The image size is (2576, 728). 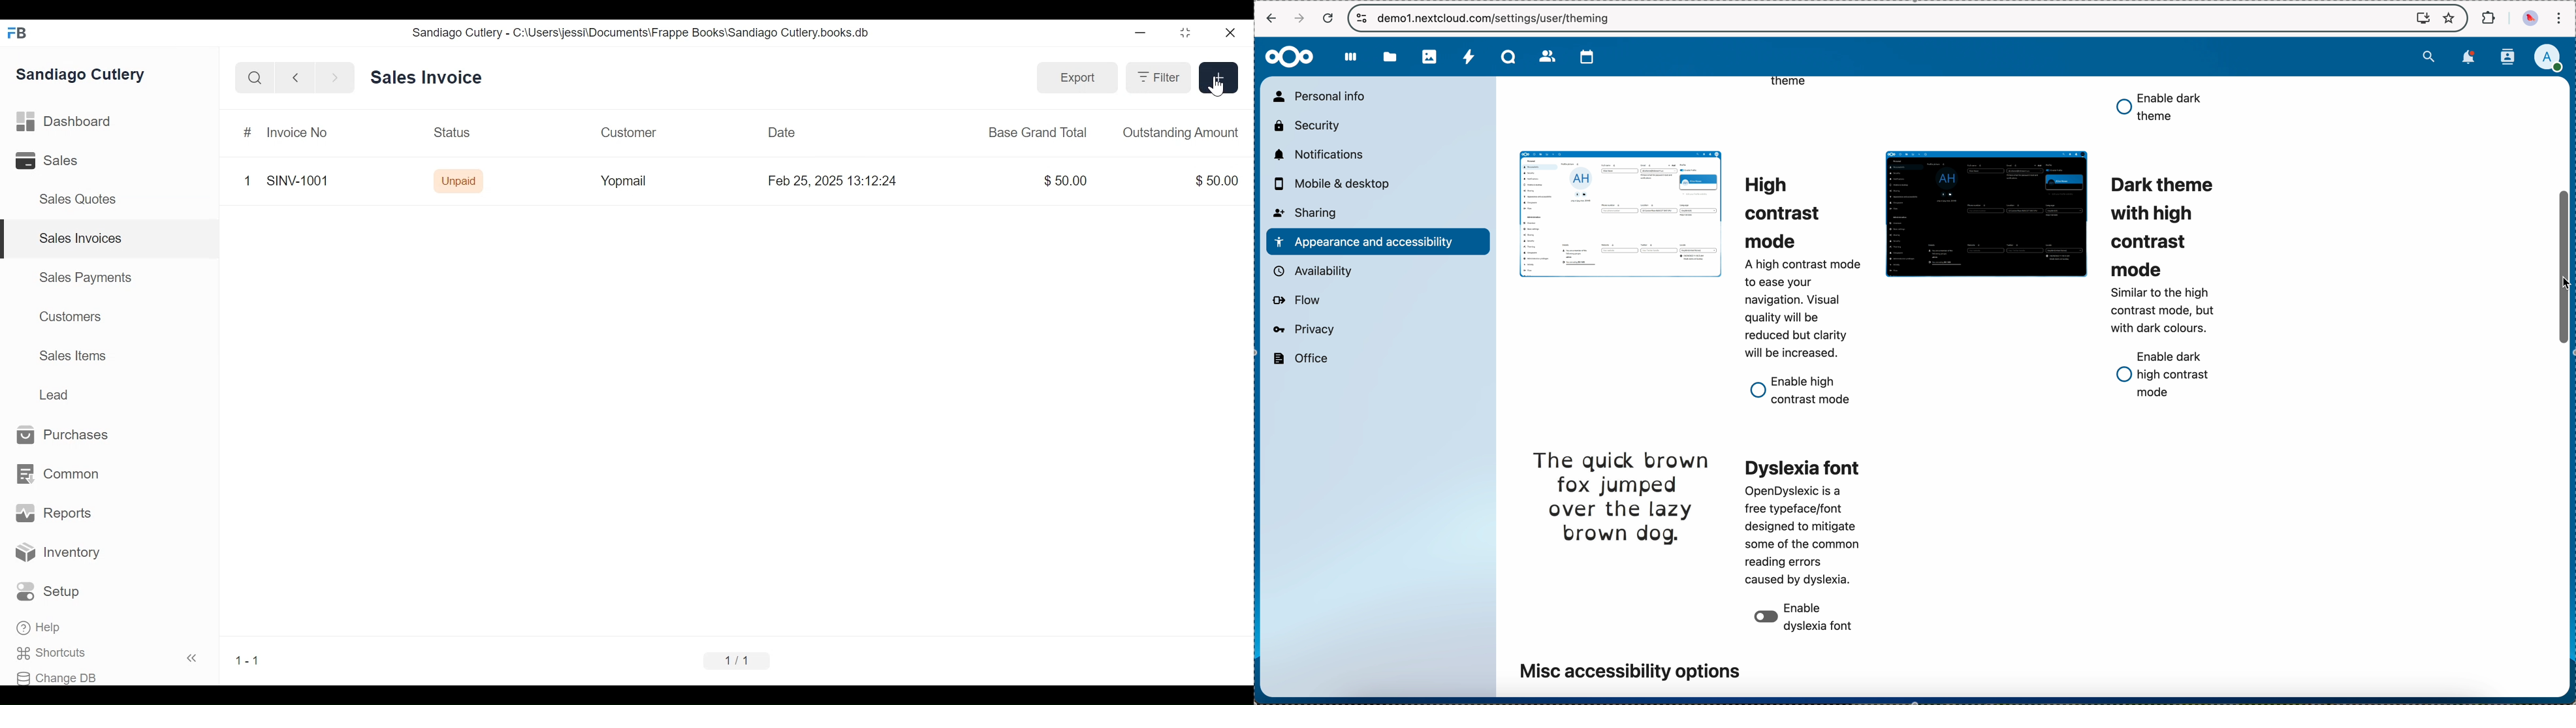 I want to click on contacts, so click(x=2507, y=56).